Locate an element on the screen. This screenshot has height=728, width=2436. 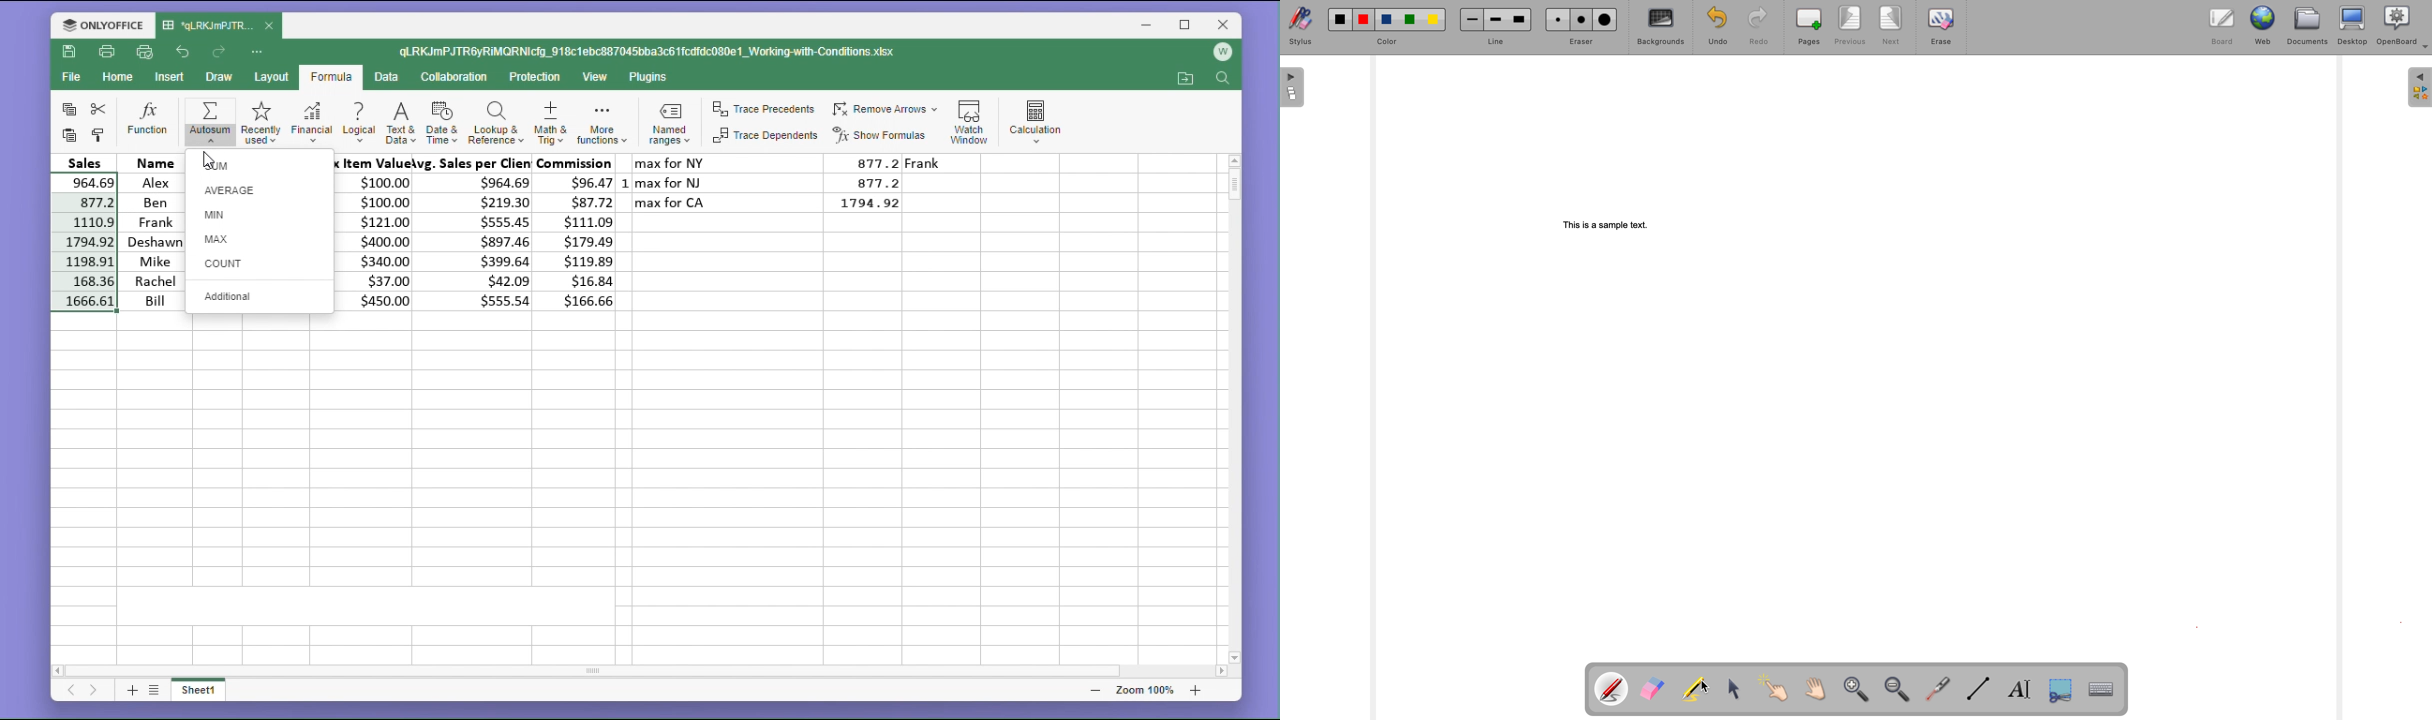
max item values is located at coordinates (378, 233).